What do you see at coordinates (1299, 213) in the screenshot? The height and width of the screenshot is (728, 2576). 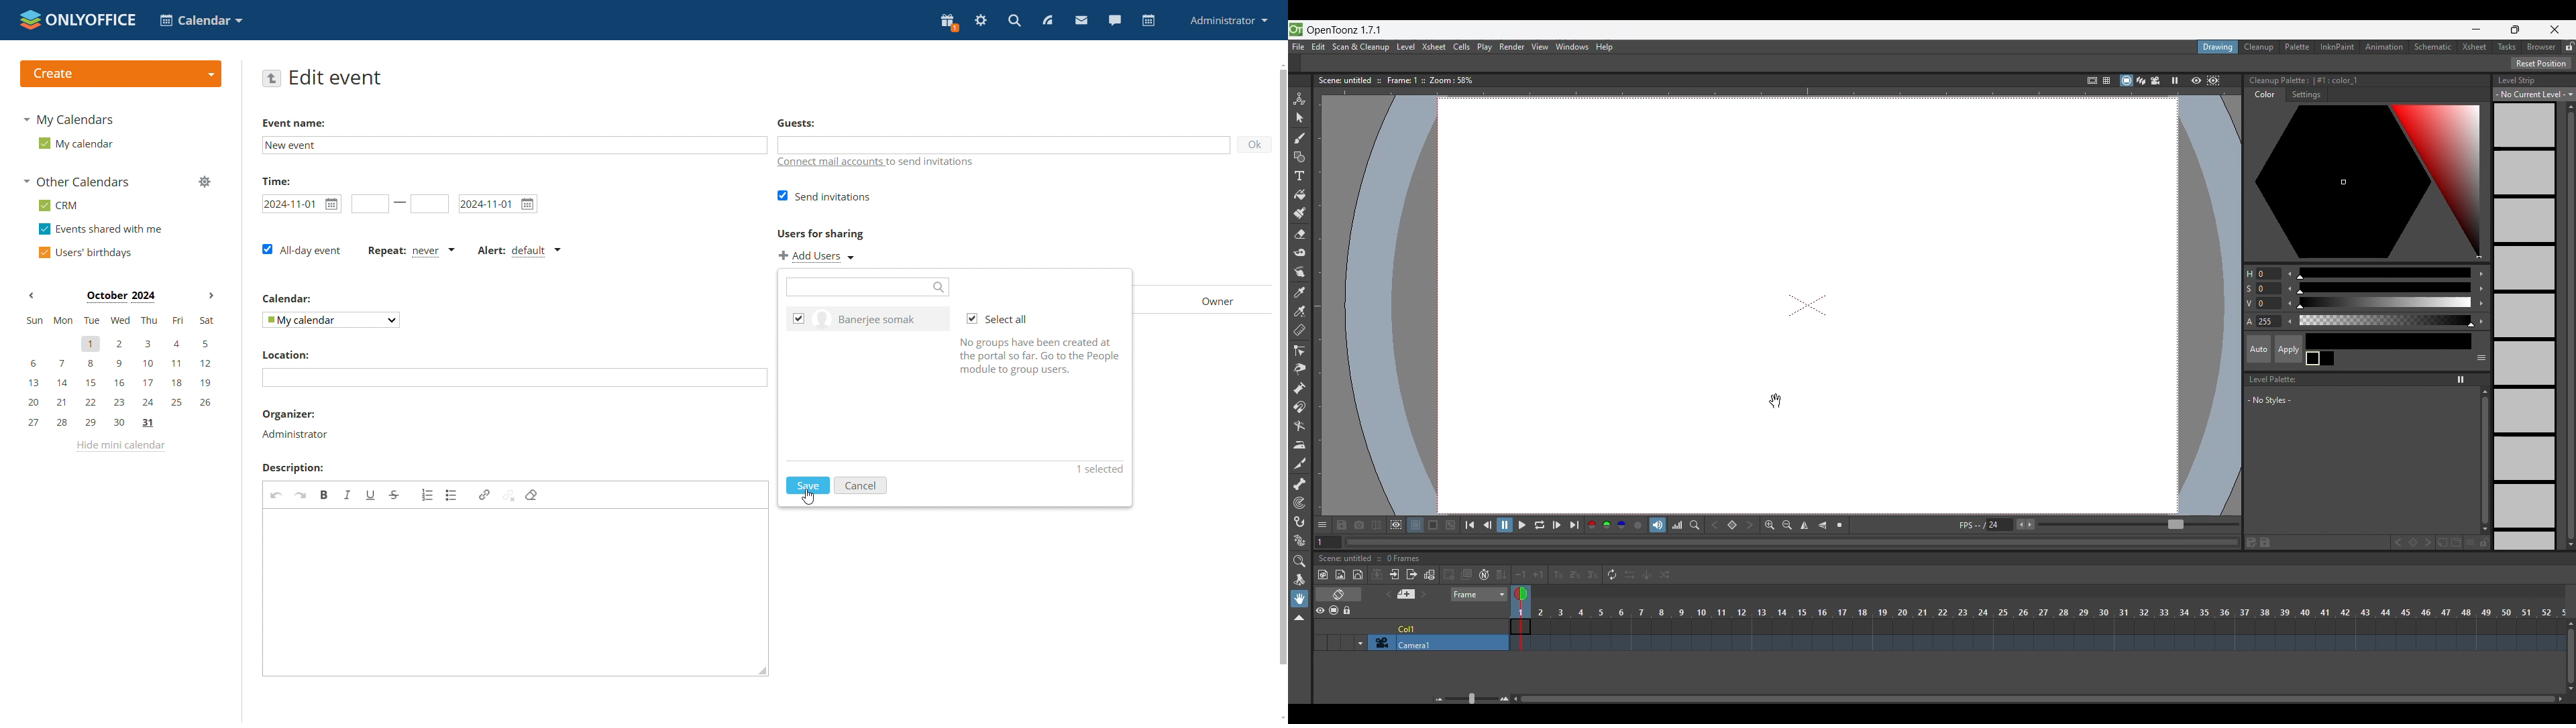 I see `Paint brush tool` at bounding box center [1299, 213].